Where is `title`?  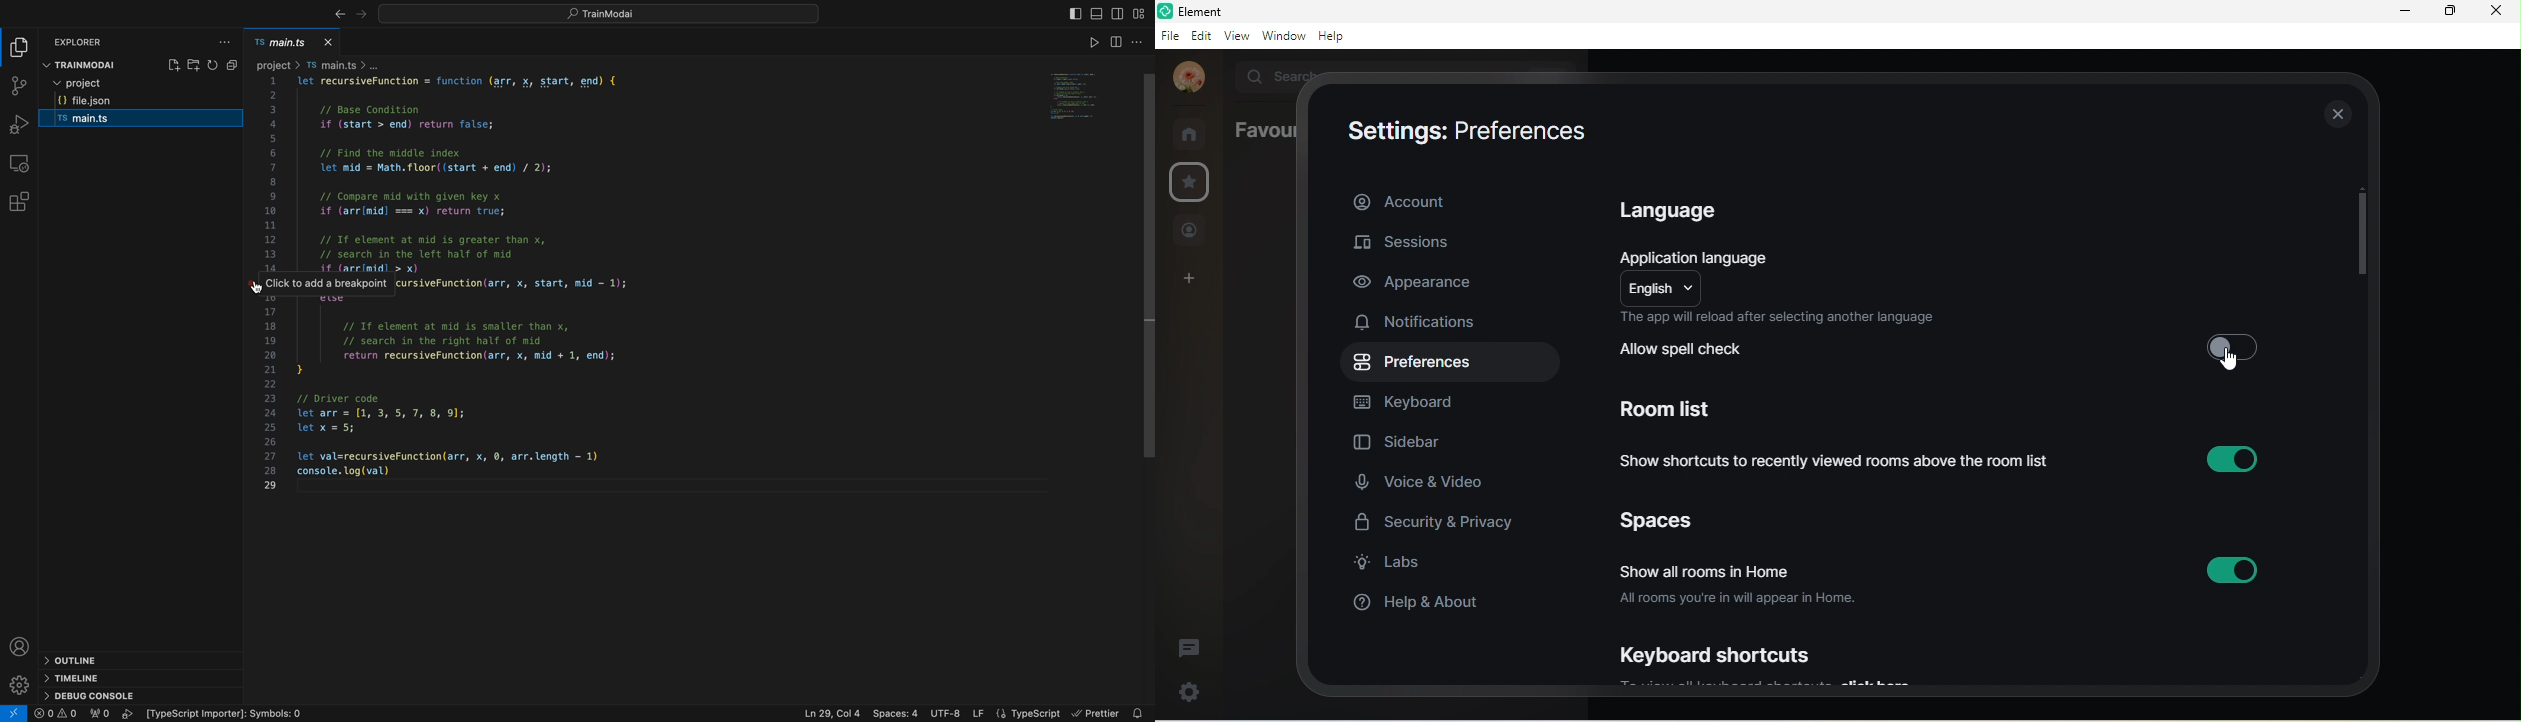
title is located at coordinates (1203, 11).